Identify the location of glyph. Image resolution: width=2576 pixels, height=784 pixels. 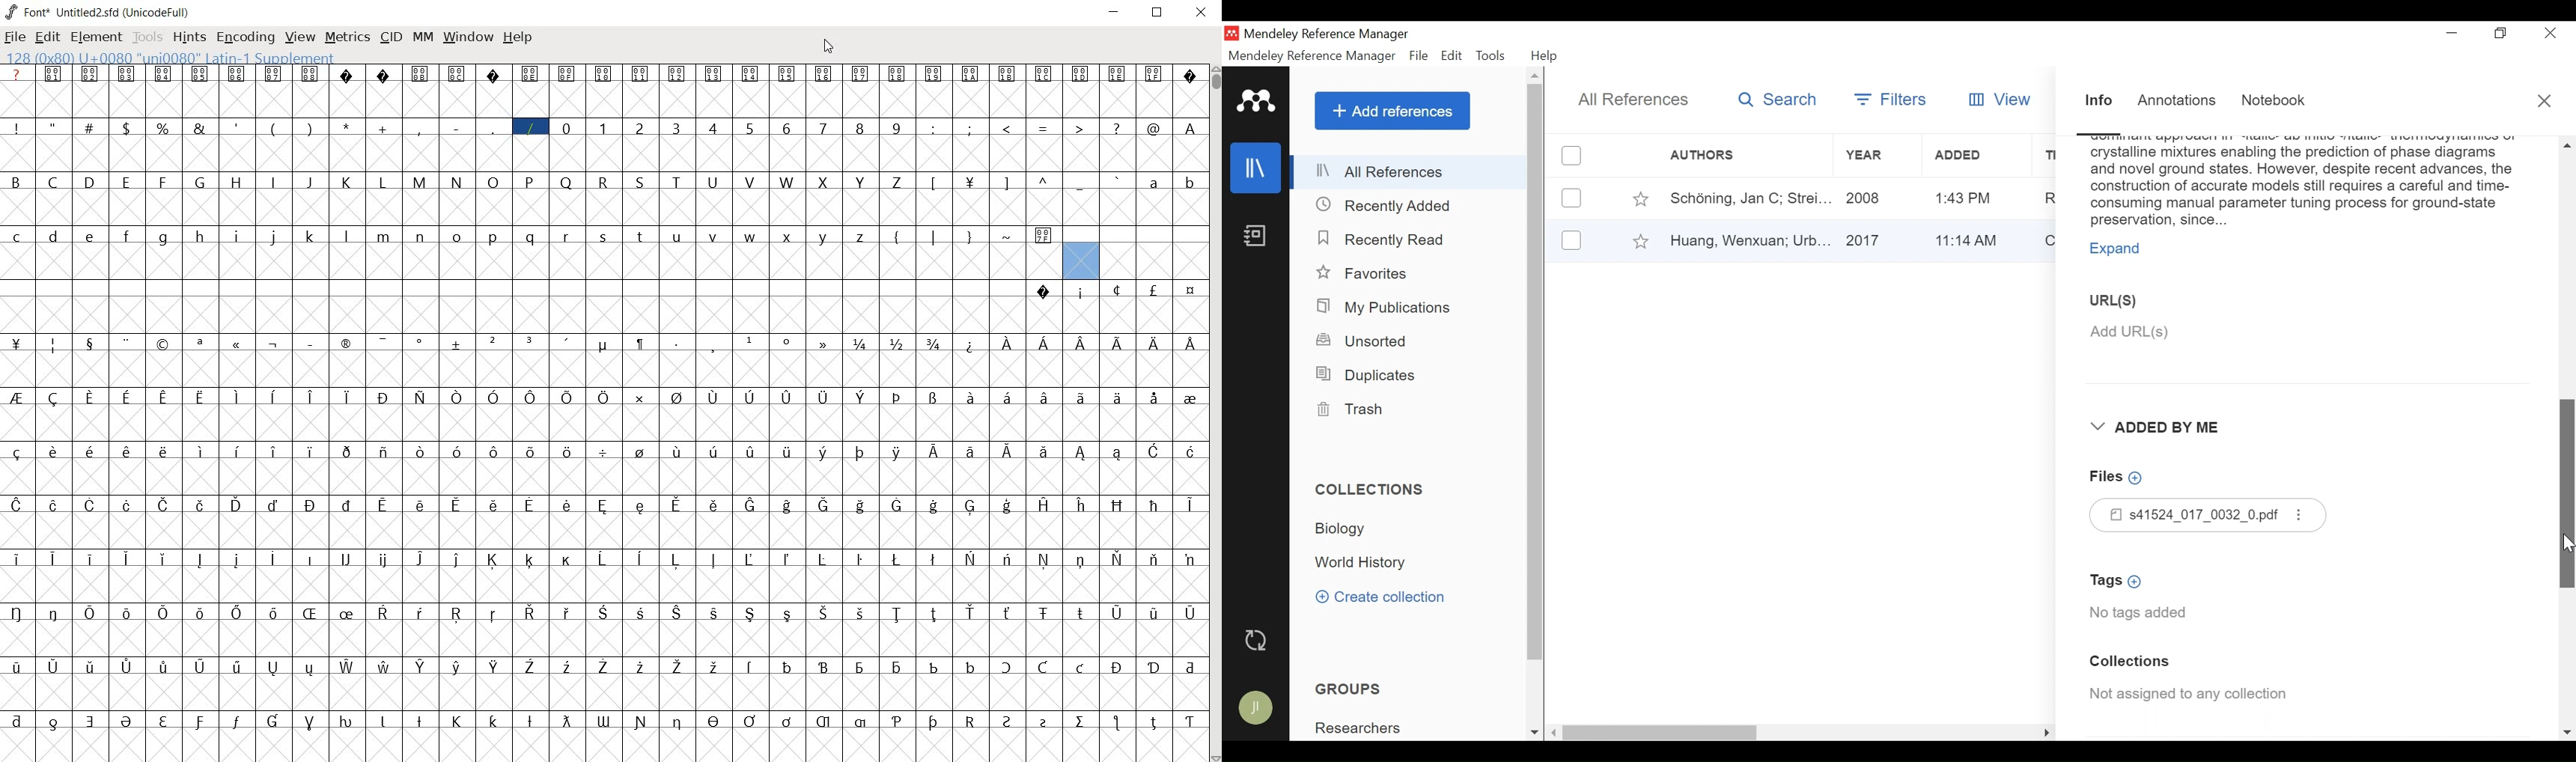
(420, 237).